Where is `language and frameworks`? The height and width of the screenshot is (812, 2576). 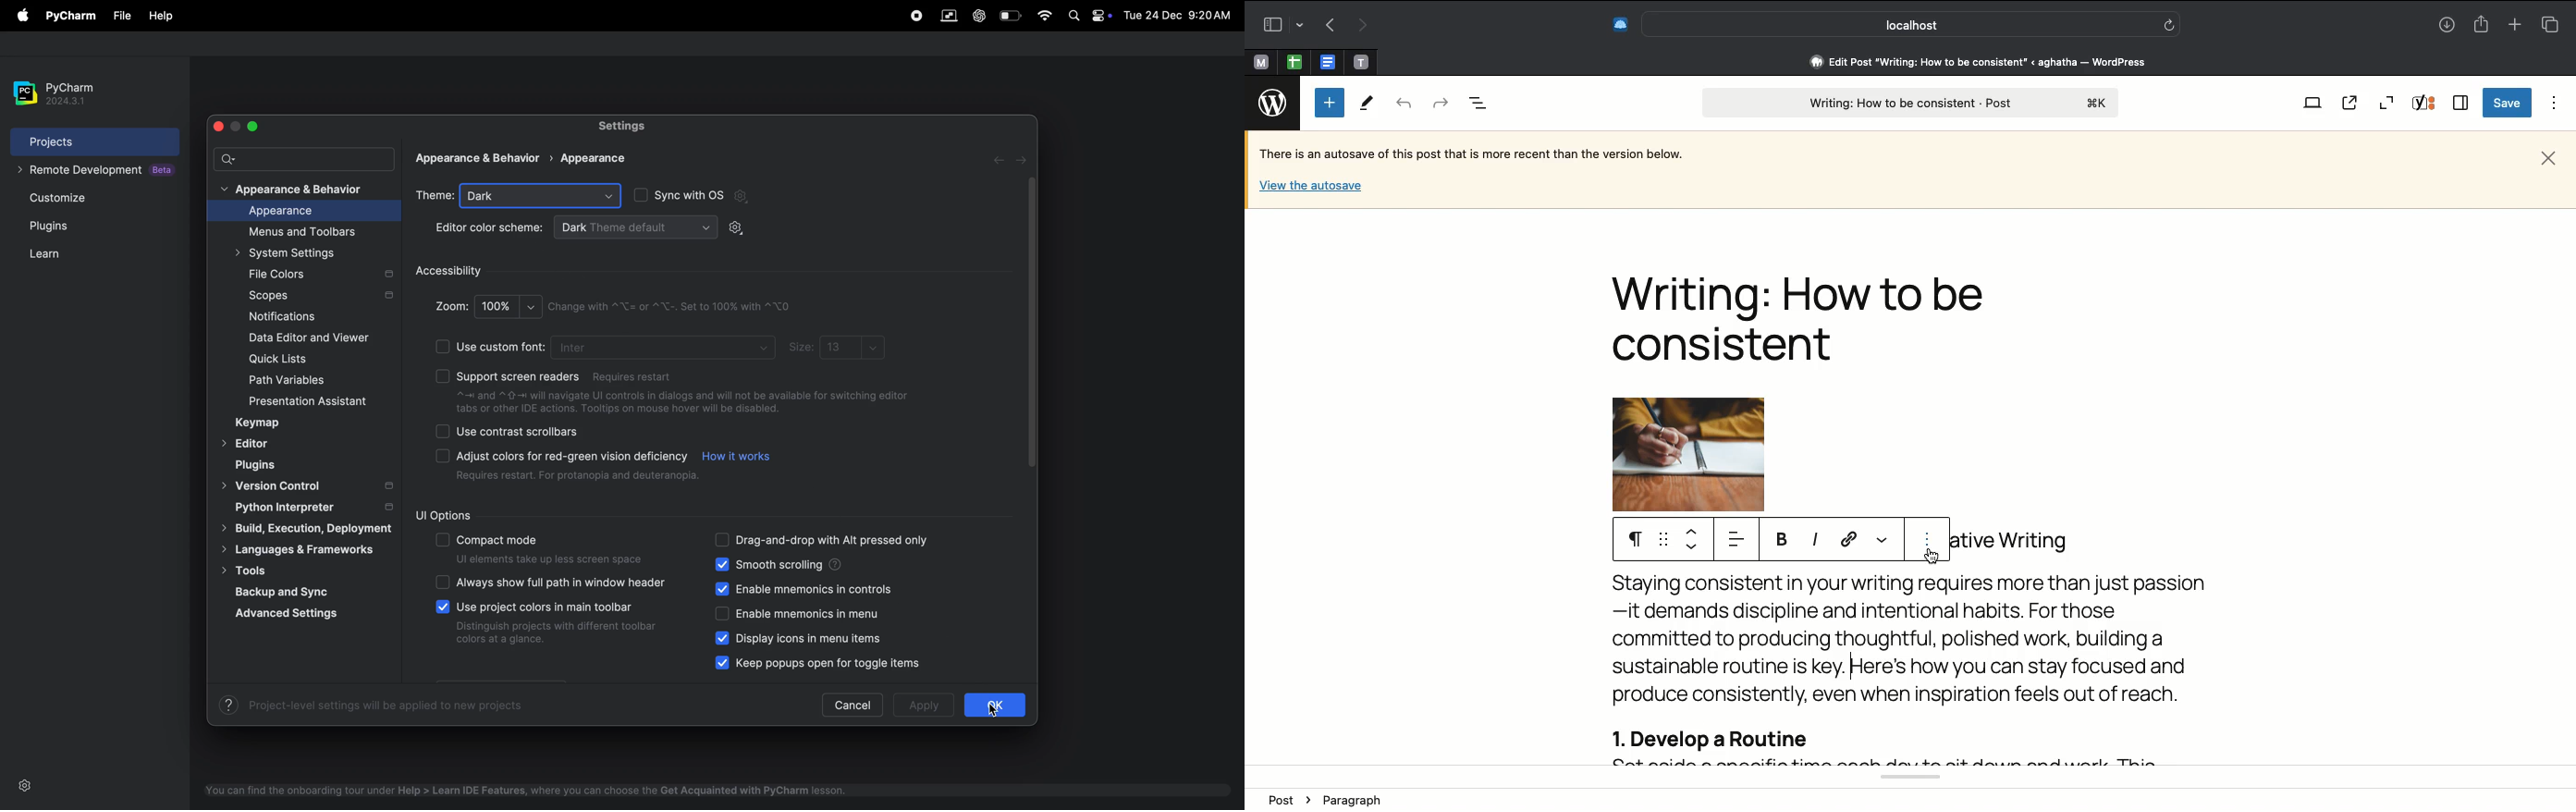
language and frameworks is located at coordinates (304, 549).